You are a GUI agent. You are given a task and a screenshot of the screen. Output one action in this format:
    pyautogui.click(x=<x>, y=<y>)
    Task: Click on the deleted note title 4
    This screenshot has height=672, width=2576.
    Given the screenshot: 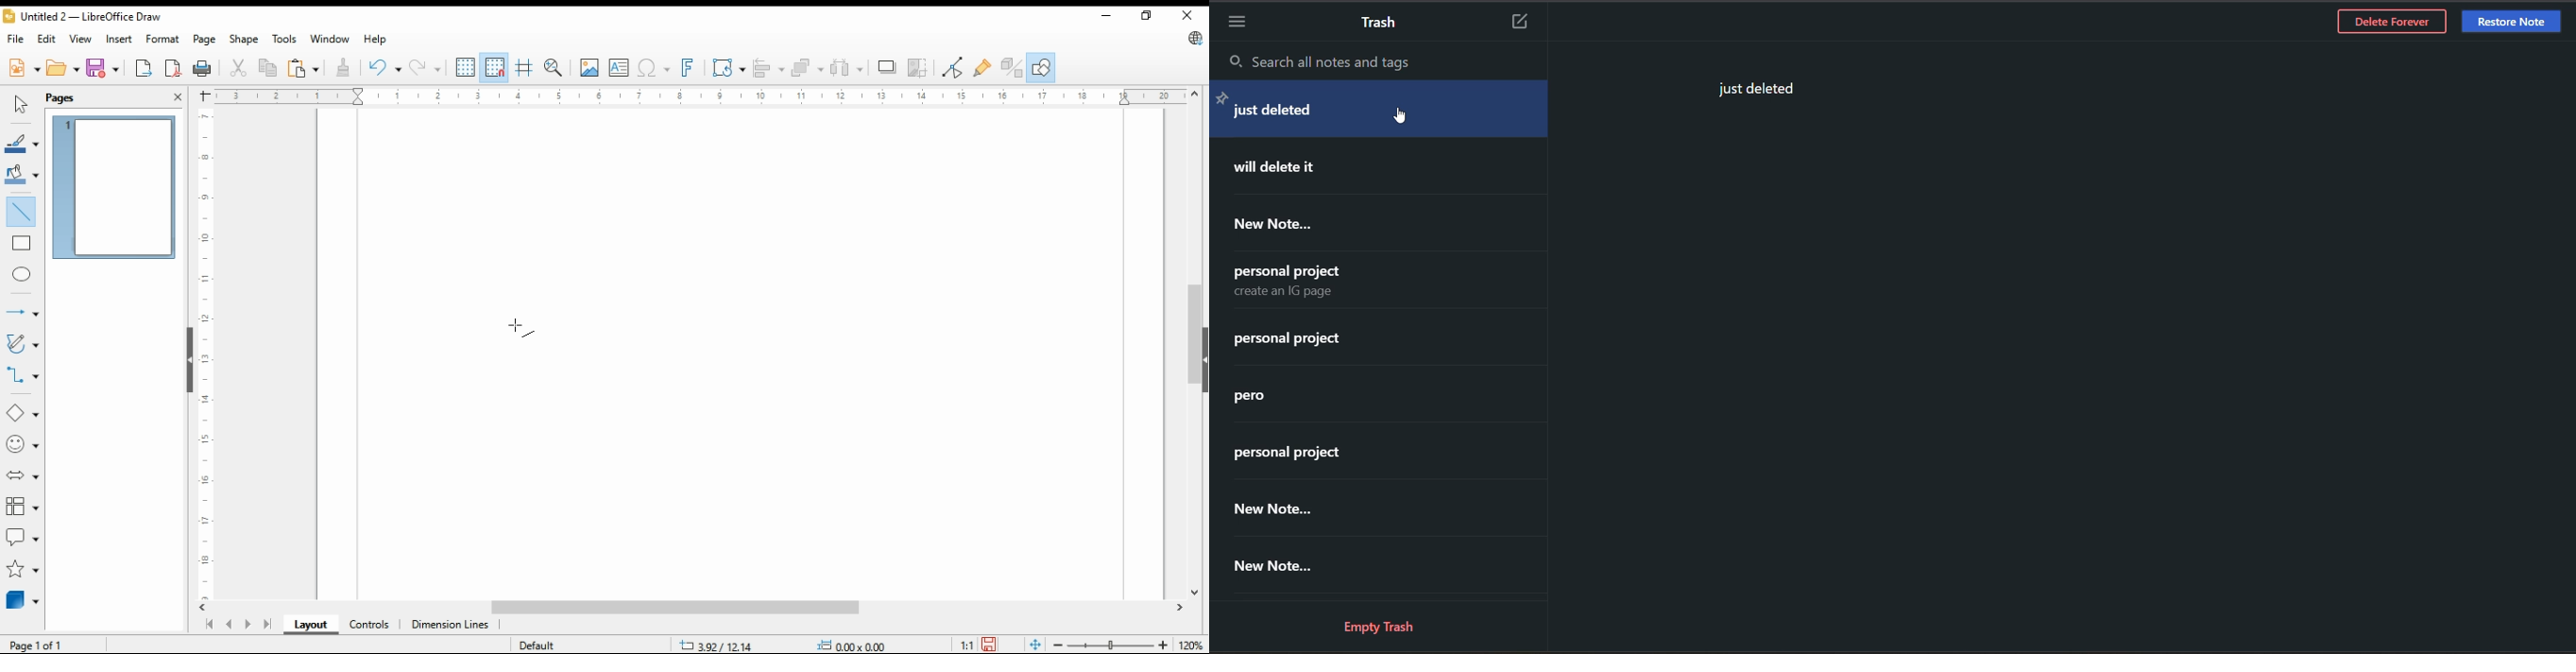 What is the action you would take?
    pyautogui.click(x=1302, y=279)
    